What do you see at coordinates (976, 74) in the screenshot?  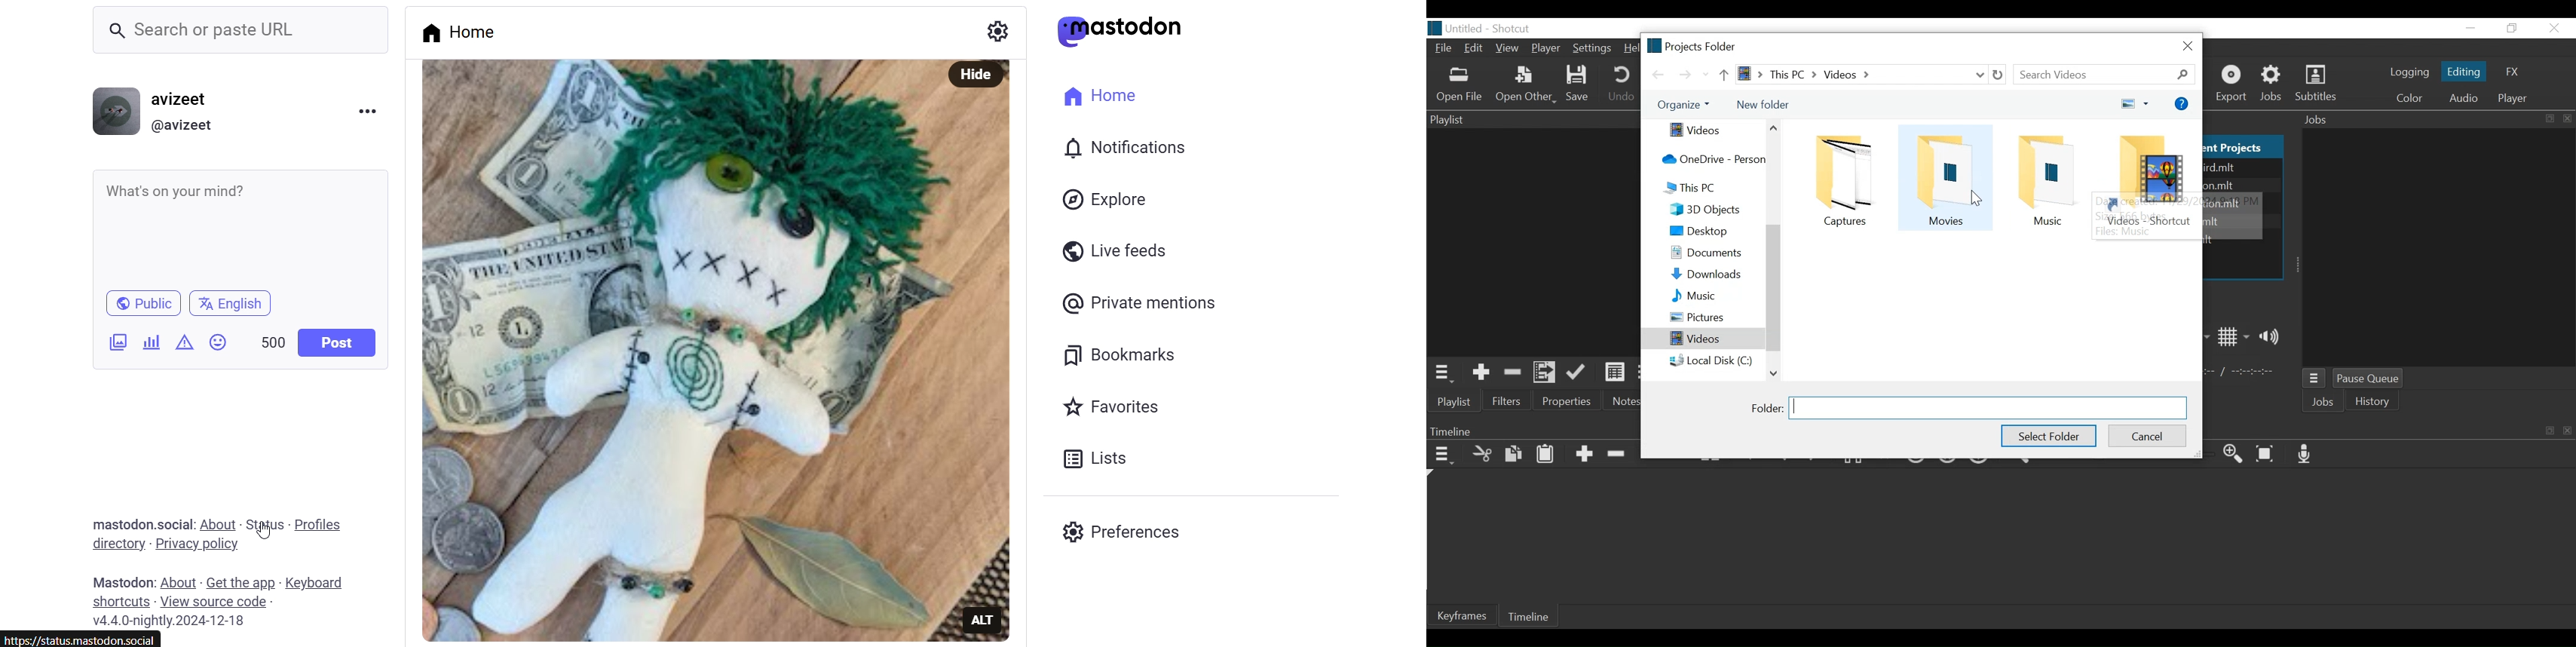 I see `Hide` at bounding box center [976, 74].